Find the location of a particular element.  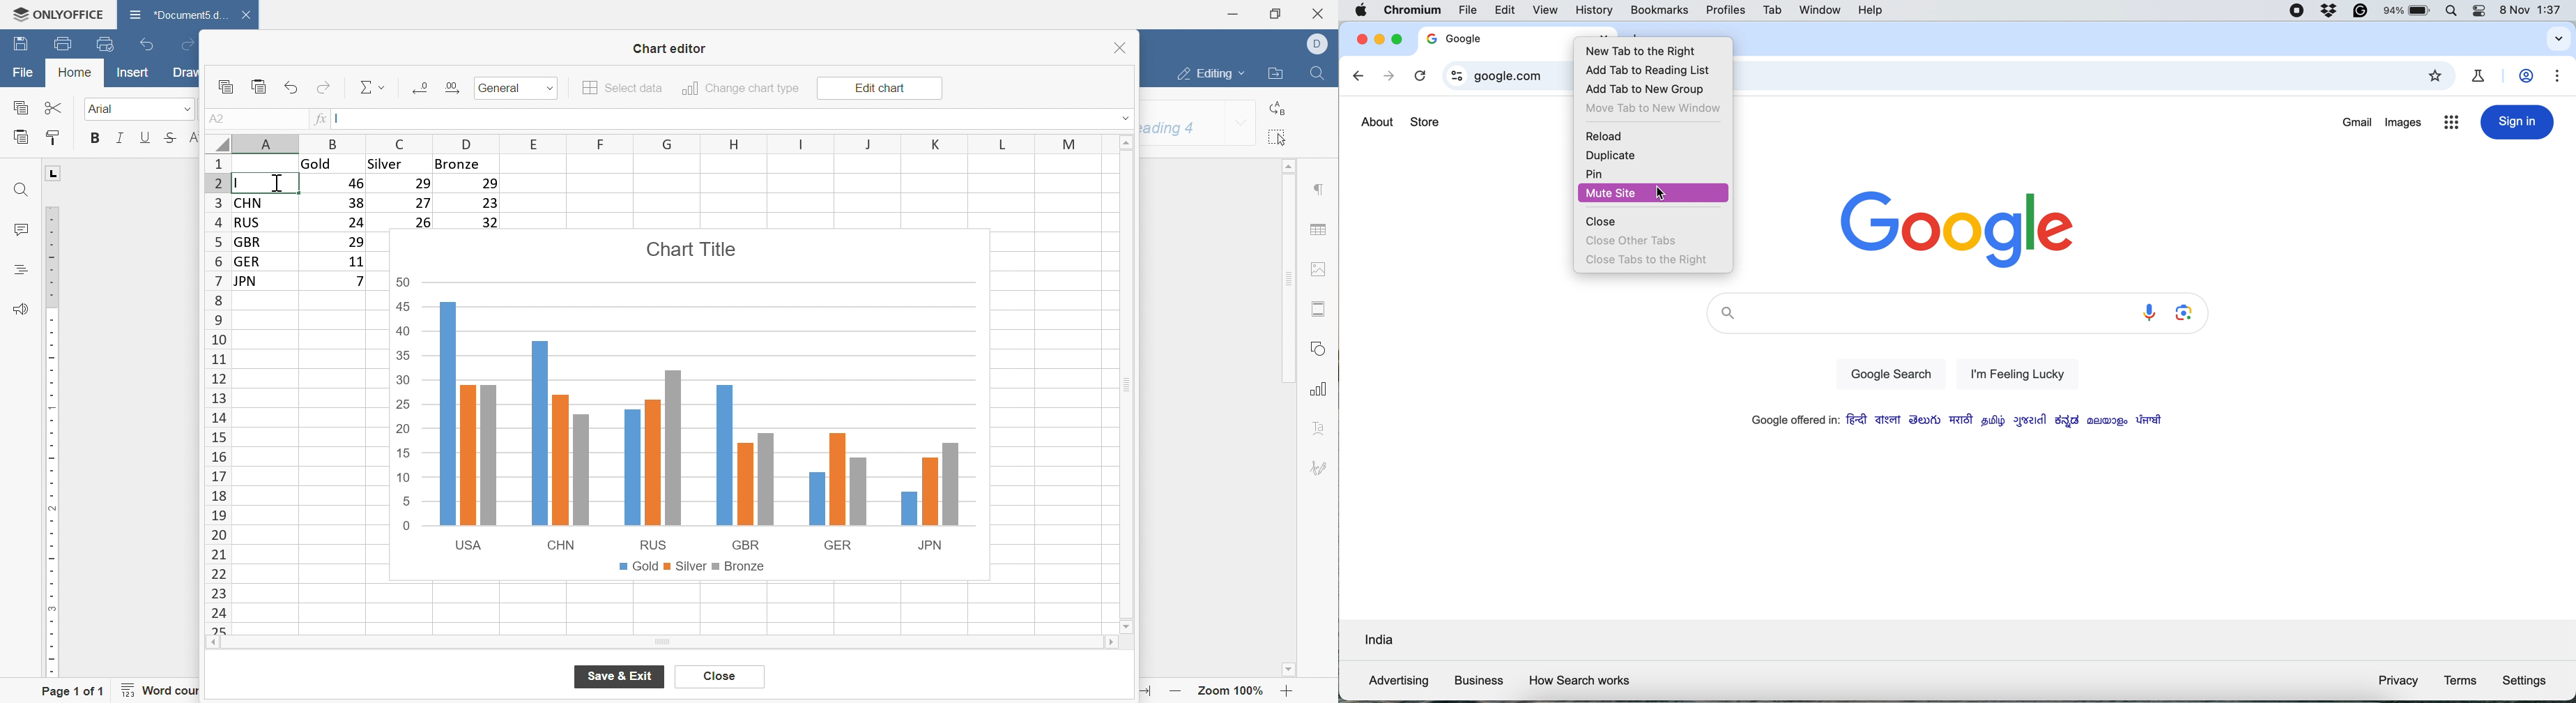

feedback & support is located at coordinates (22, 310).